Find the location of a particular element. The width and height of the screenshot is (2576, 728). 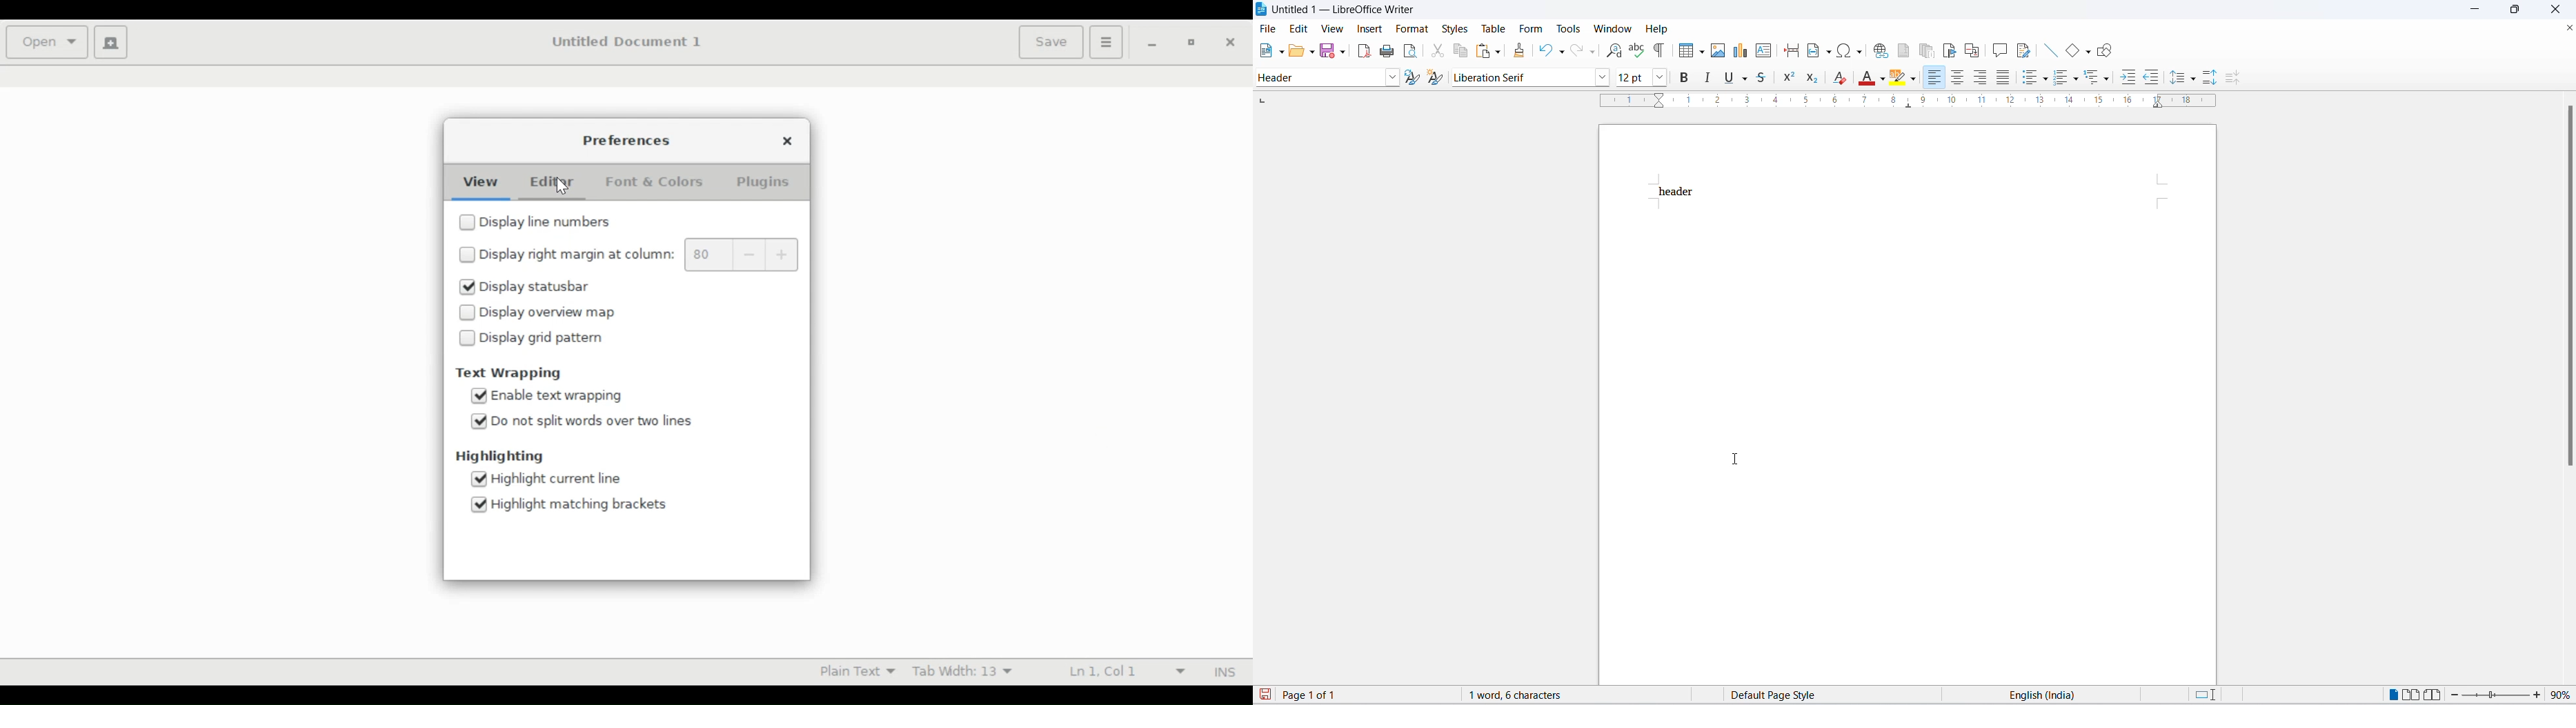

cut is located at coordinates (1437, 52).